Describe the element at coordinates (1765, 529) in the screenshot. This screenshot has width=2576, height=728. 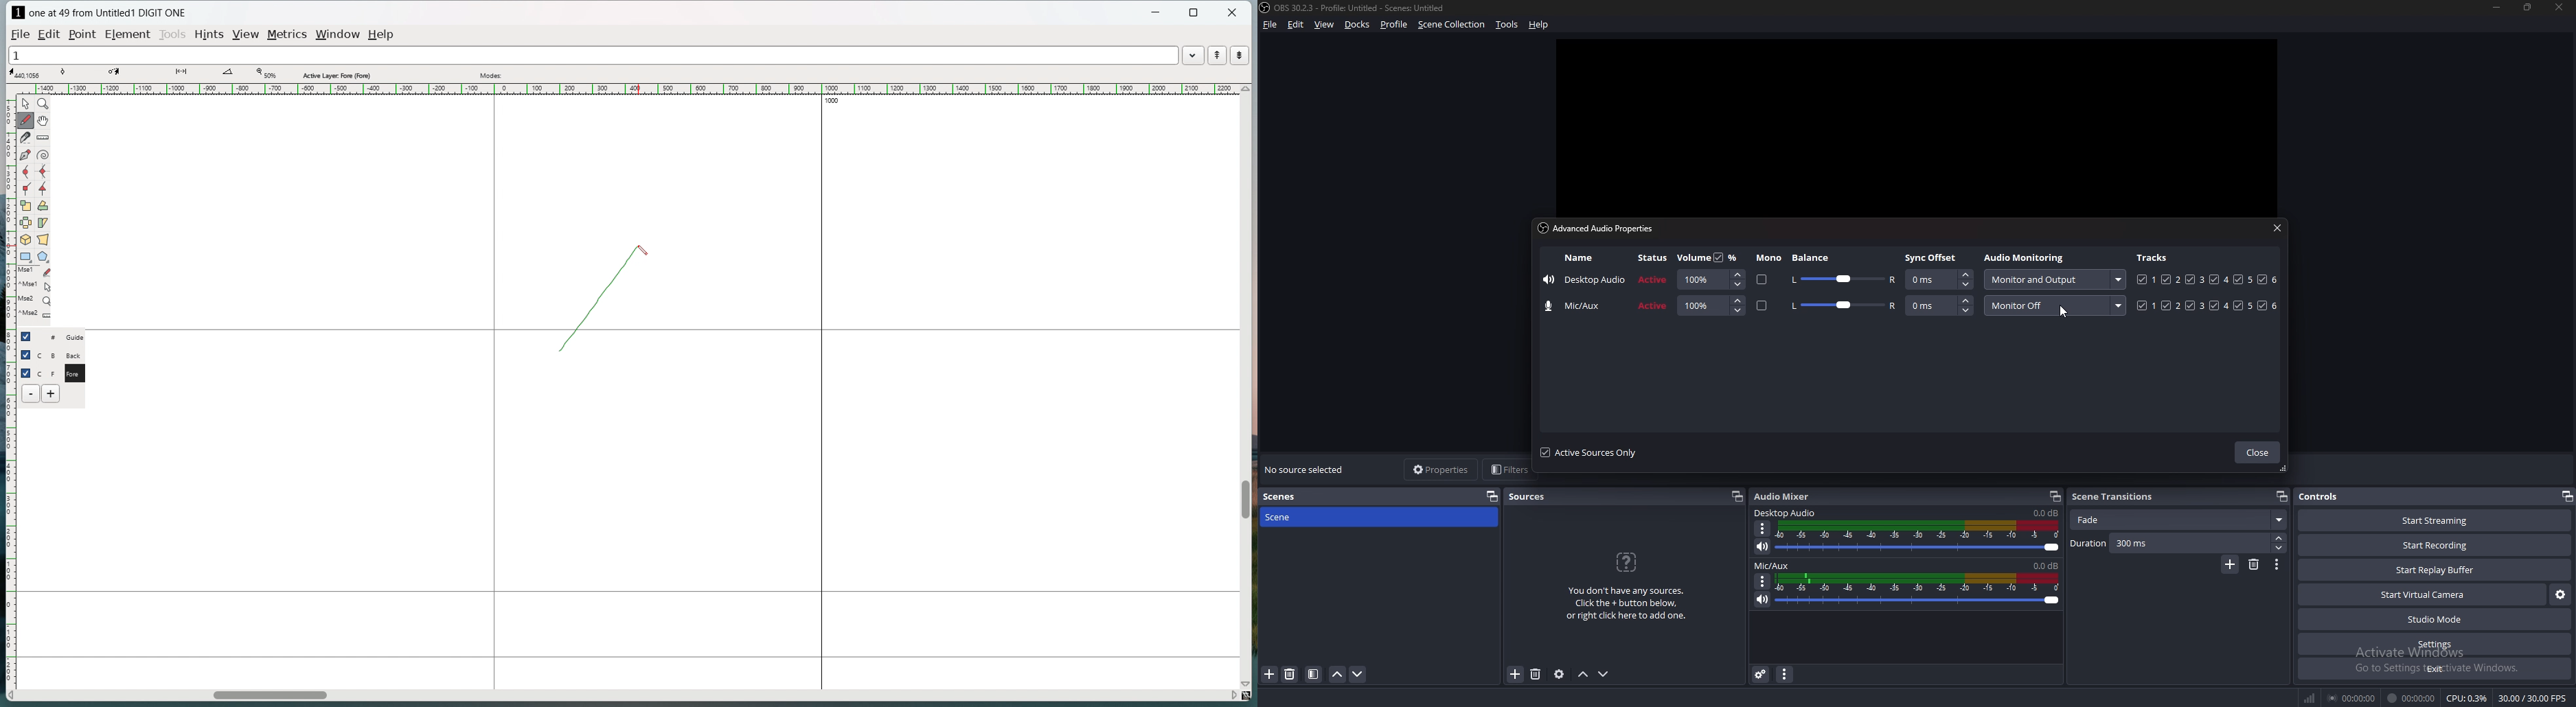
I see `options` at that location.